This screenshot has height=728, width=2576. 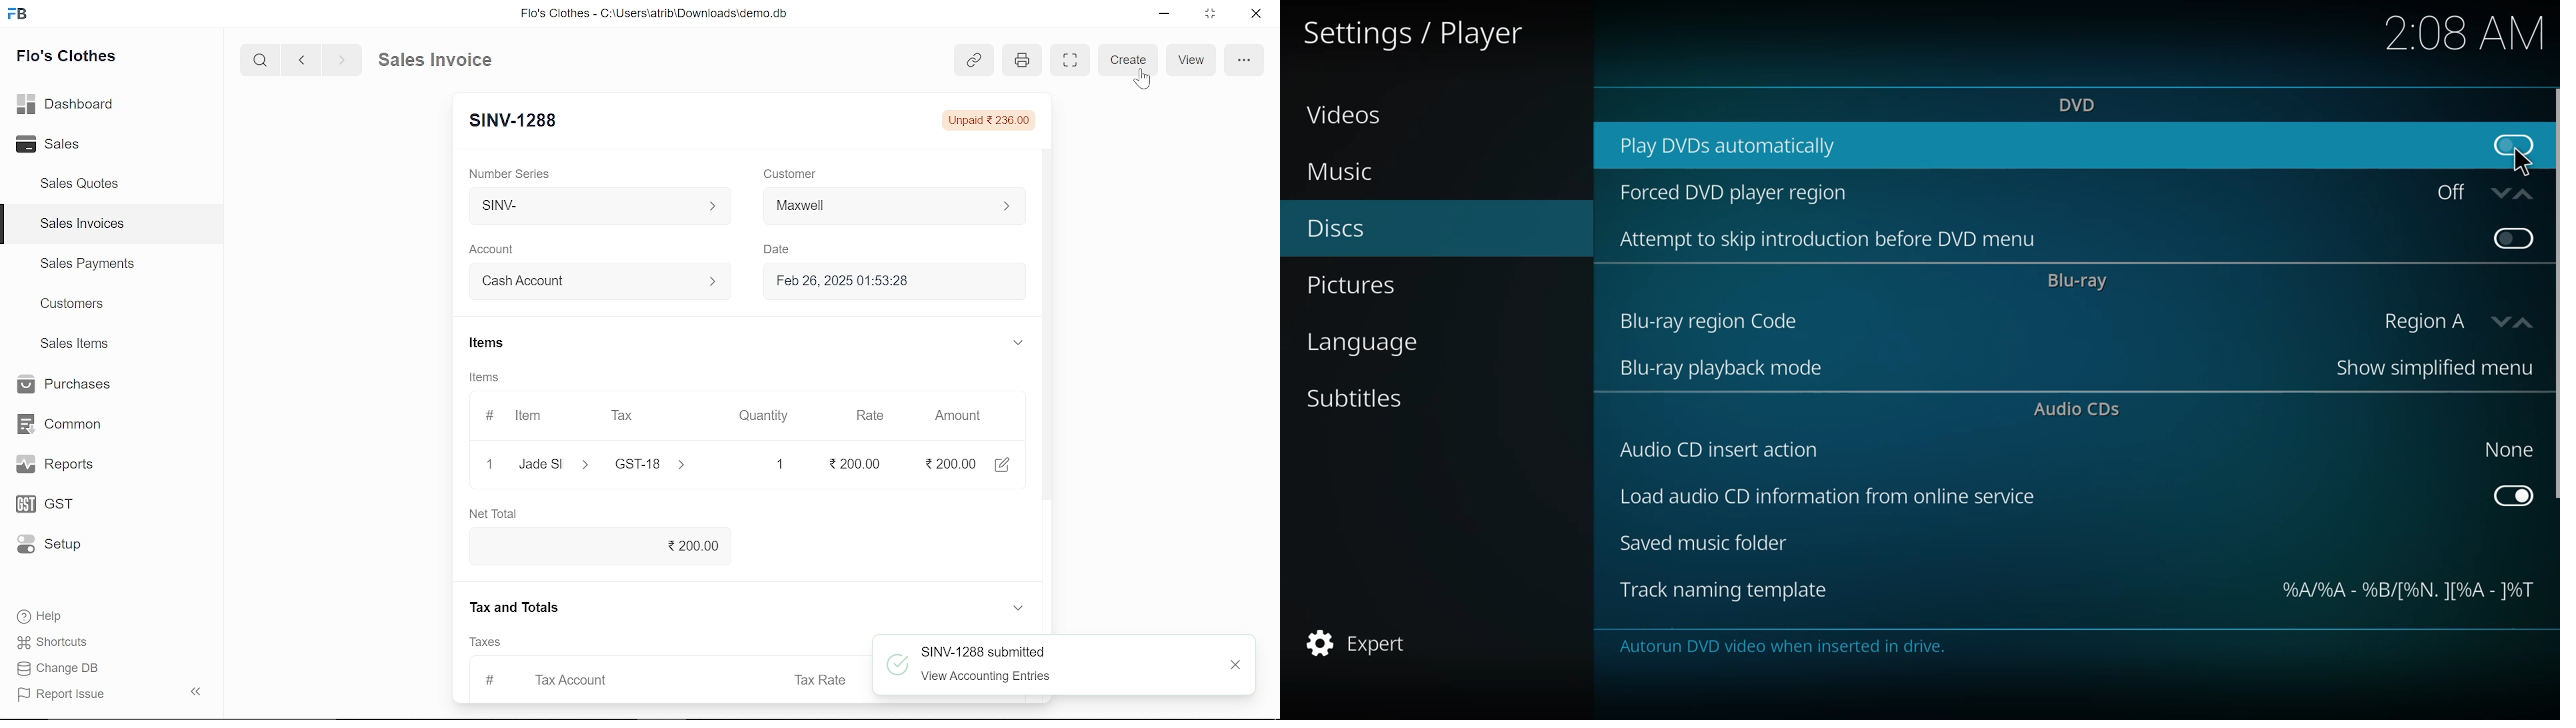 What do you see at coordinates (1019, 61) in the screenshot?
I see `print` at bounding box center [1019, 61].